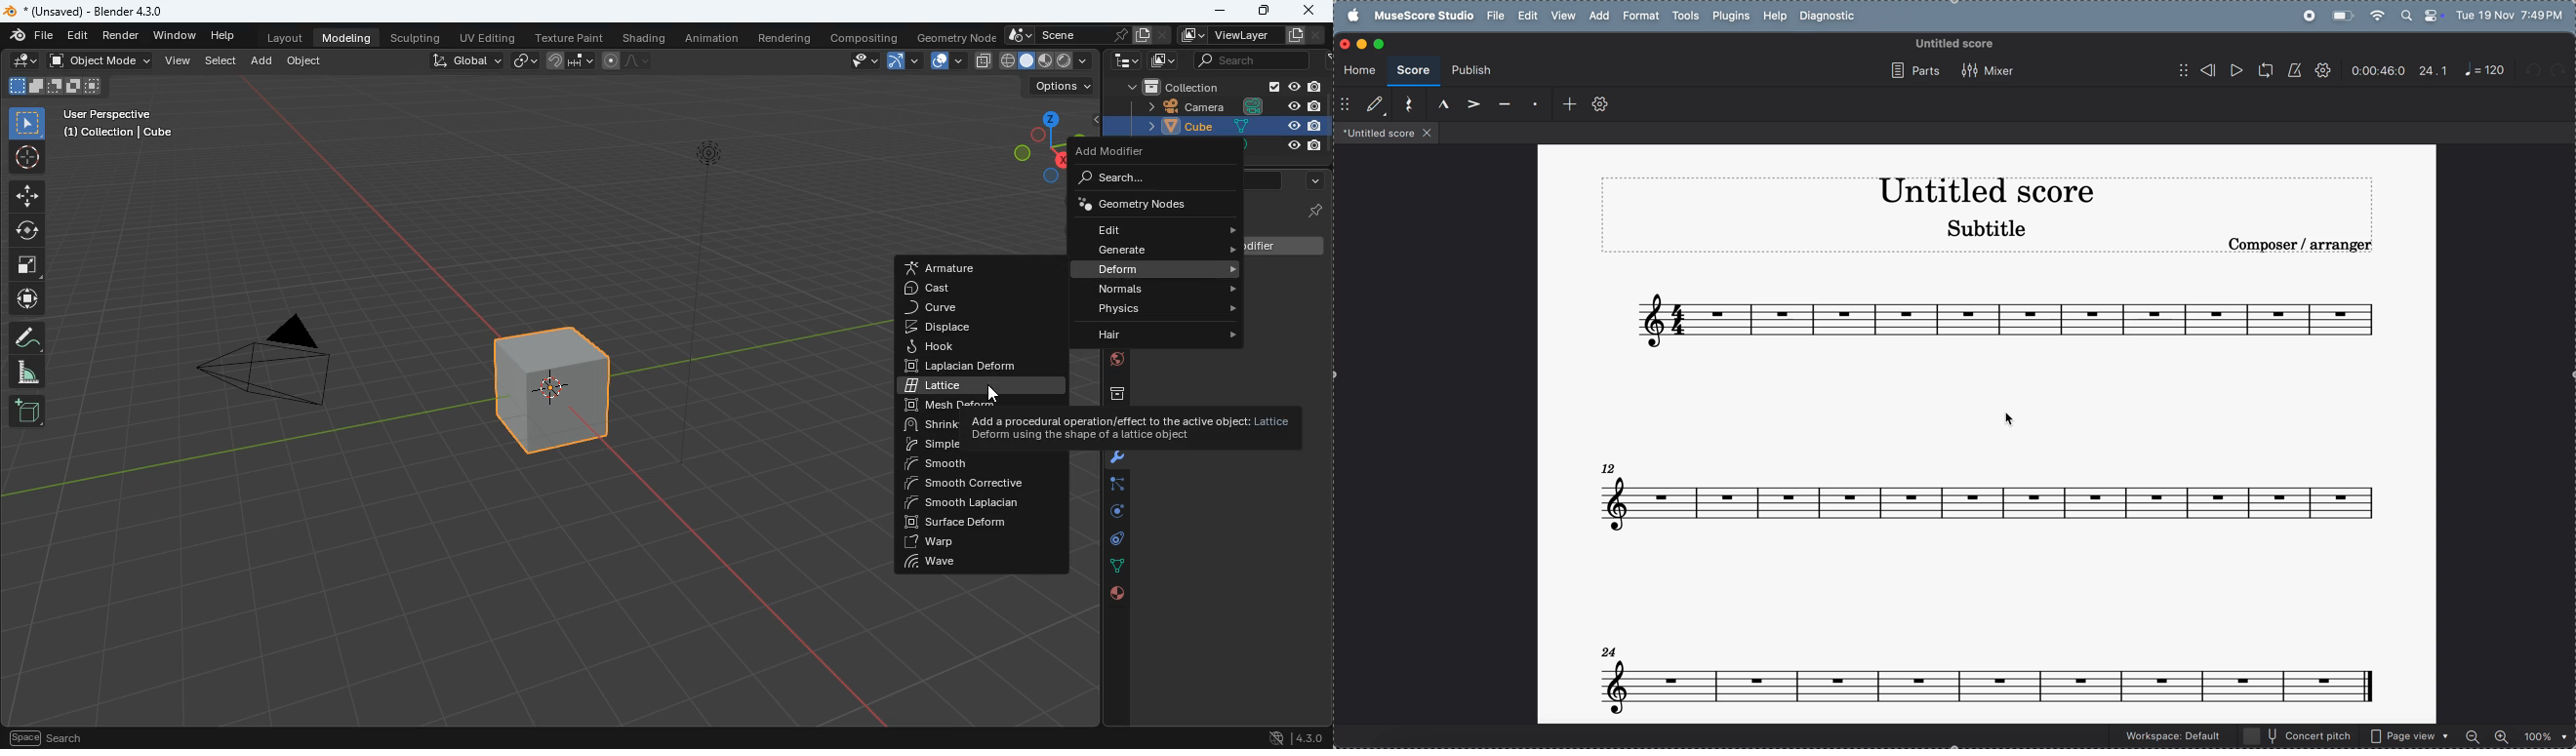 The image size is (2576, 756). Describe the element at coordinates (303, 61) in the screenshot. I see `object` at that location.